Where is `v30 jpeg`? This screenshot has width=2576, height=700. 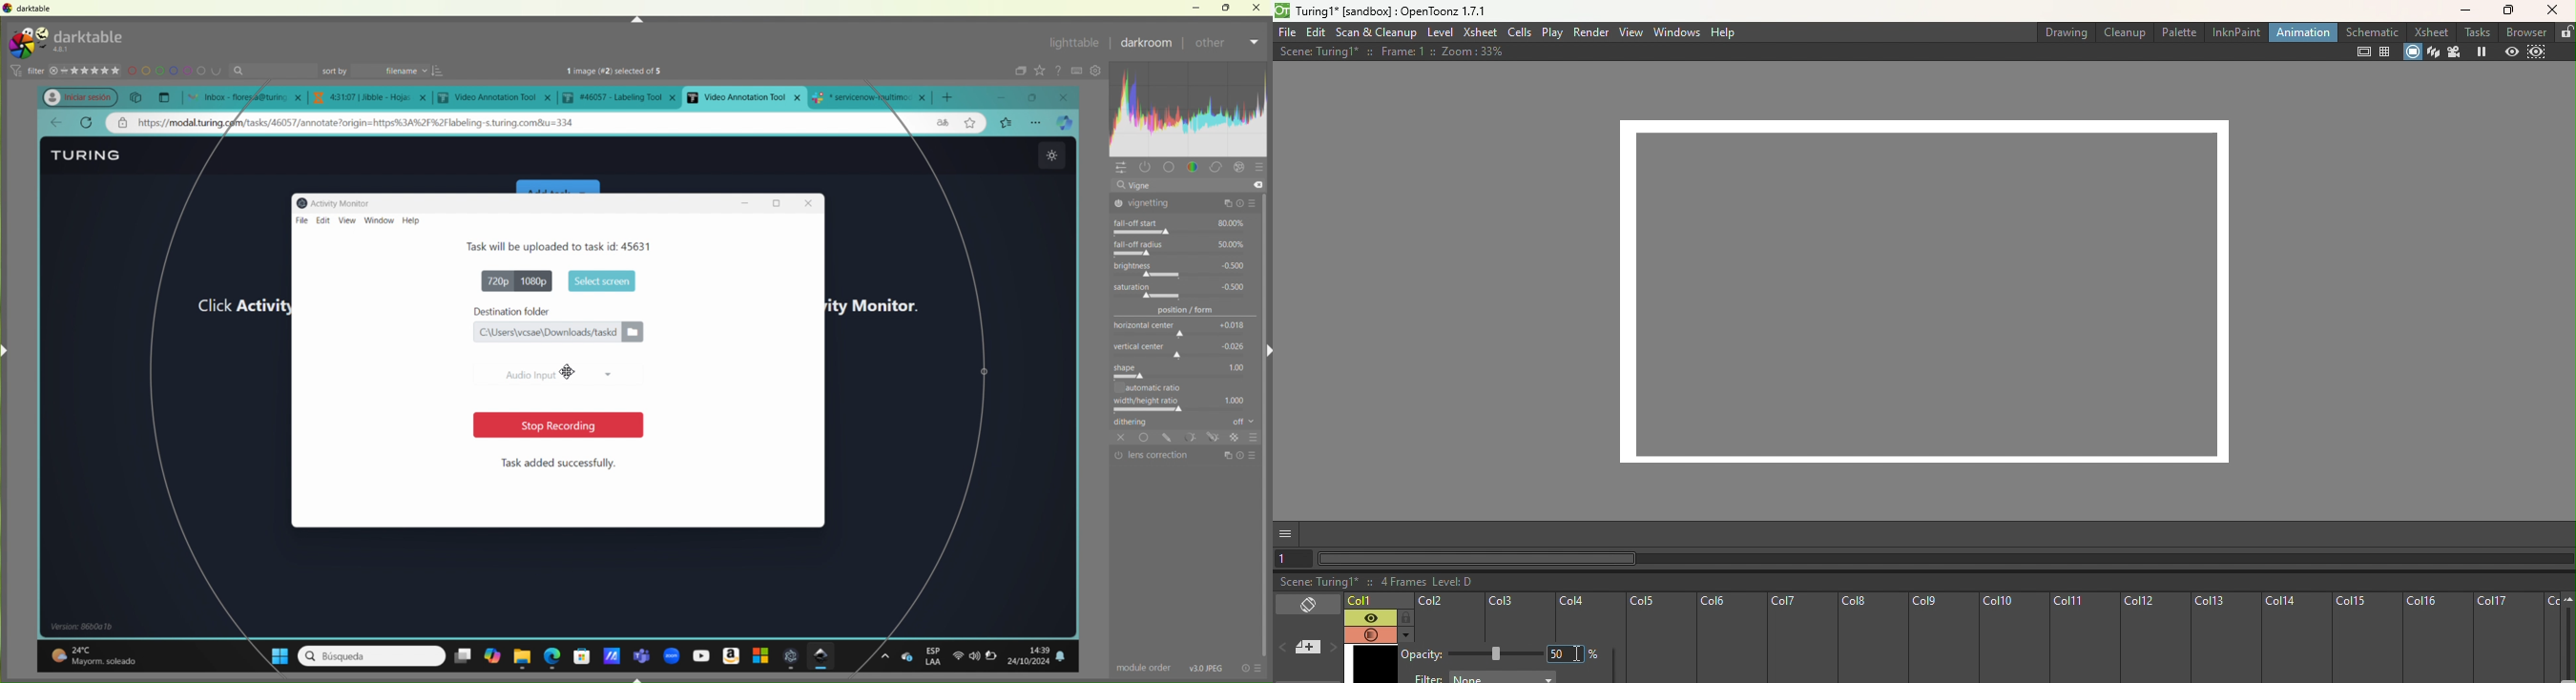 v30 jpeg is located at coordinates (1203, 667).